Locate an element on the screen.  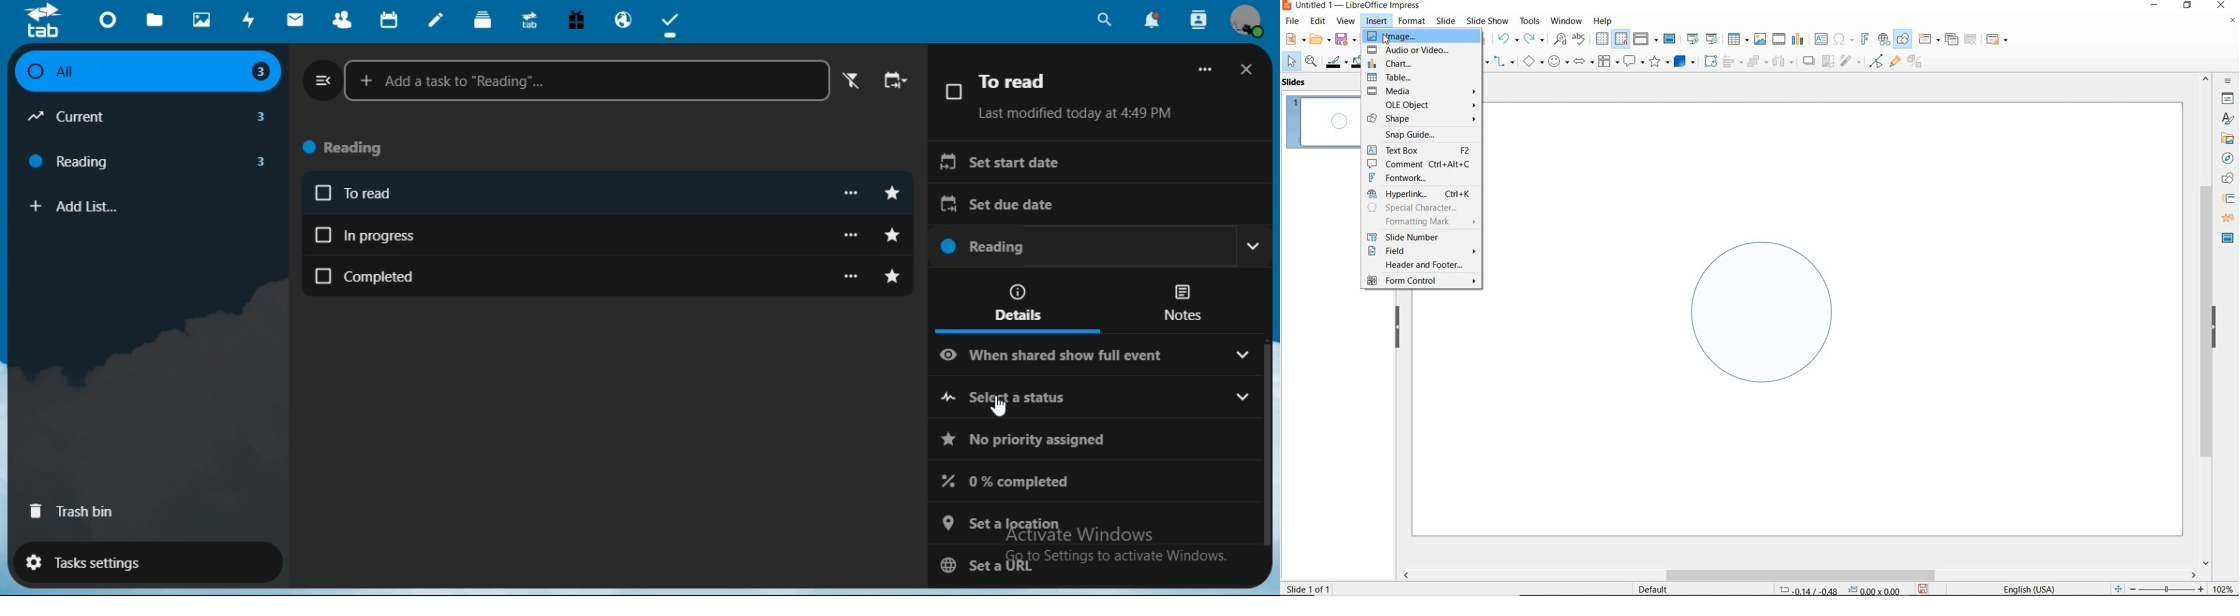
reading is located at coordinates (1080, 247).